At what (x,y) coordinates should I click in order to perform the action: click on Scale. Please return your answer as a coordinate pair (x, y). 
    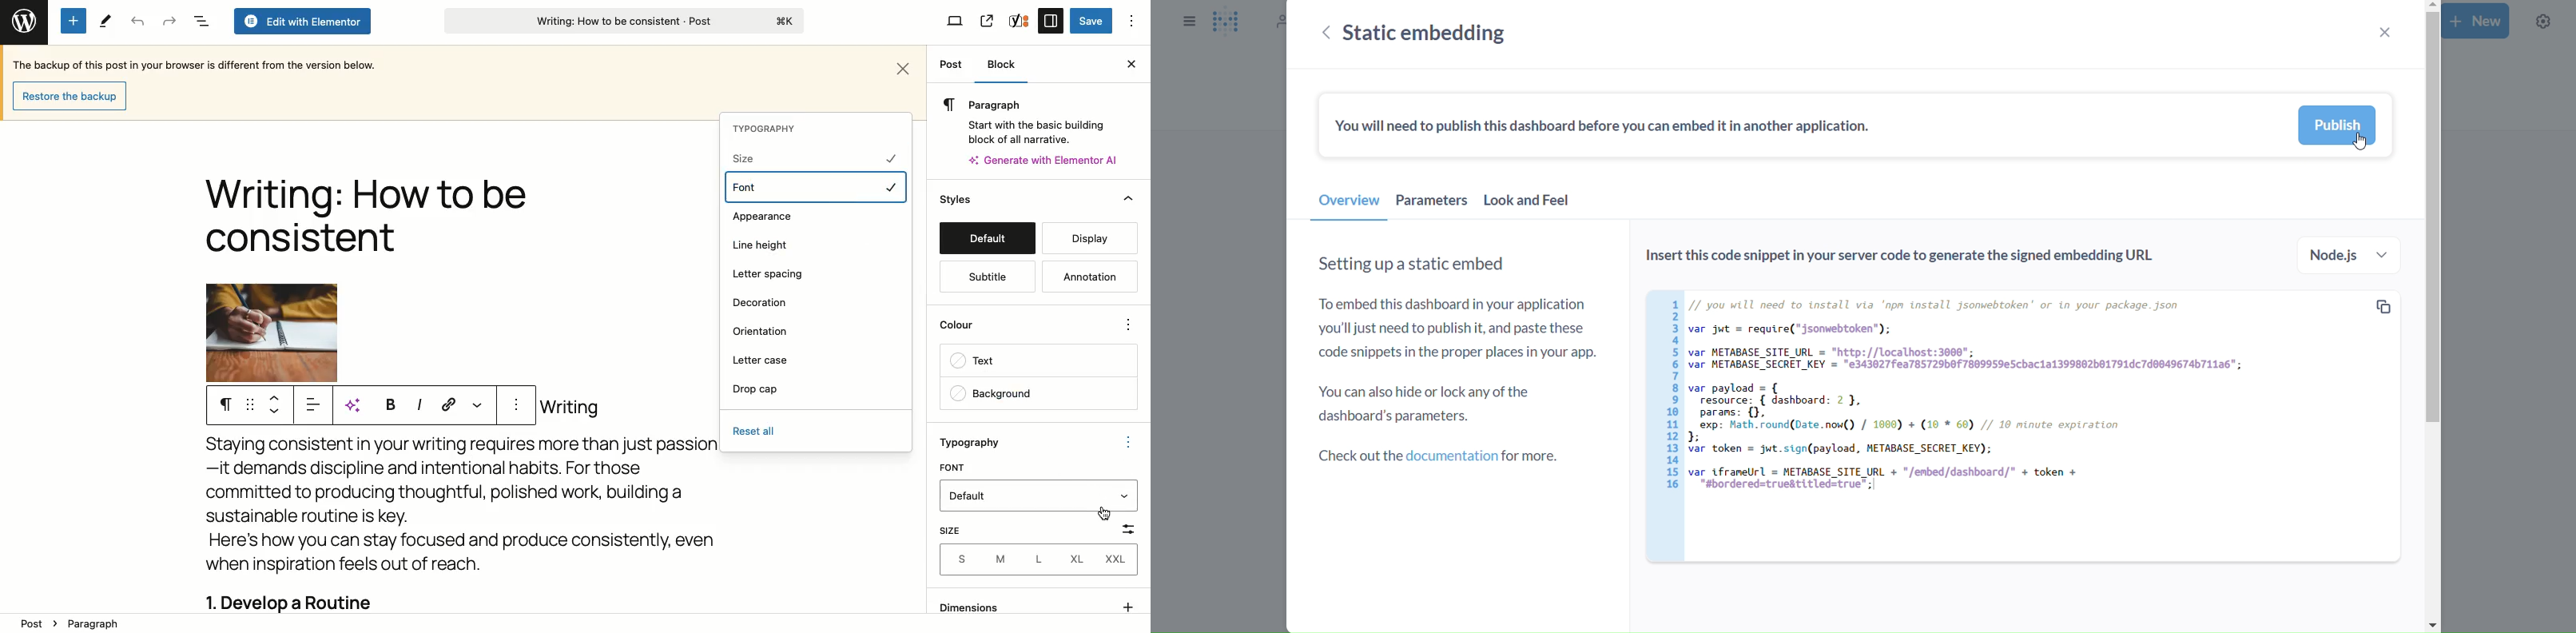
    Looking at the image, I should click on (1128, 466).